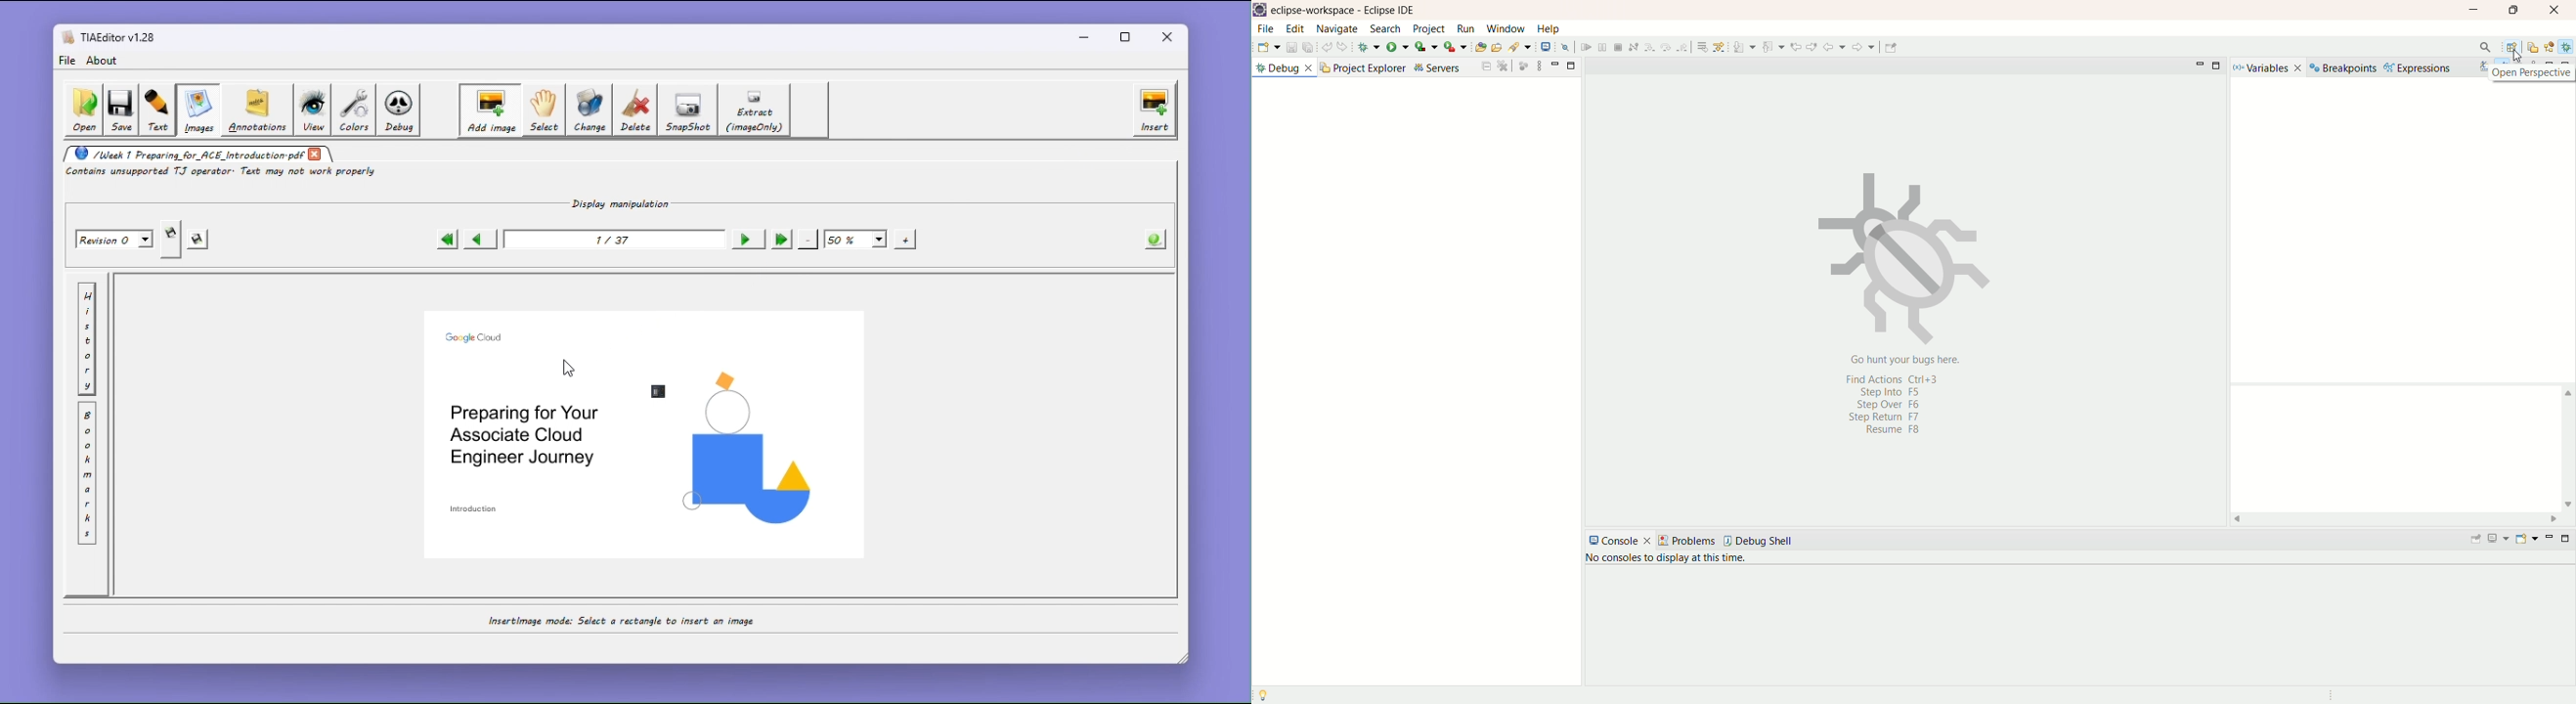 Image resolution: width=2576 pixels, height=728 pixels. What do you see at coordinates (1339, 30) in the screenshot?
I see `navigate` at bounding box center [1339, 30].